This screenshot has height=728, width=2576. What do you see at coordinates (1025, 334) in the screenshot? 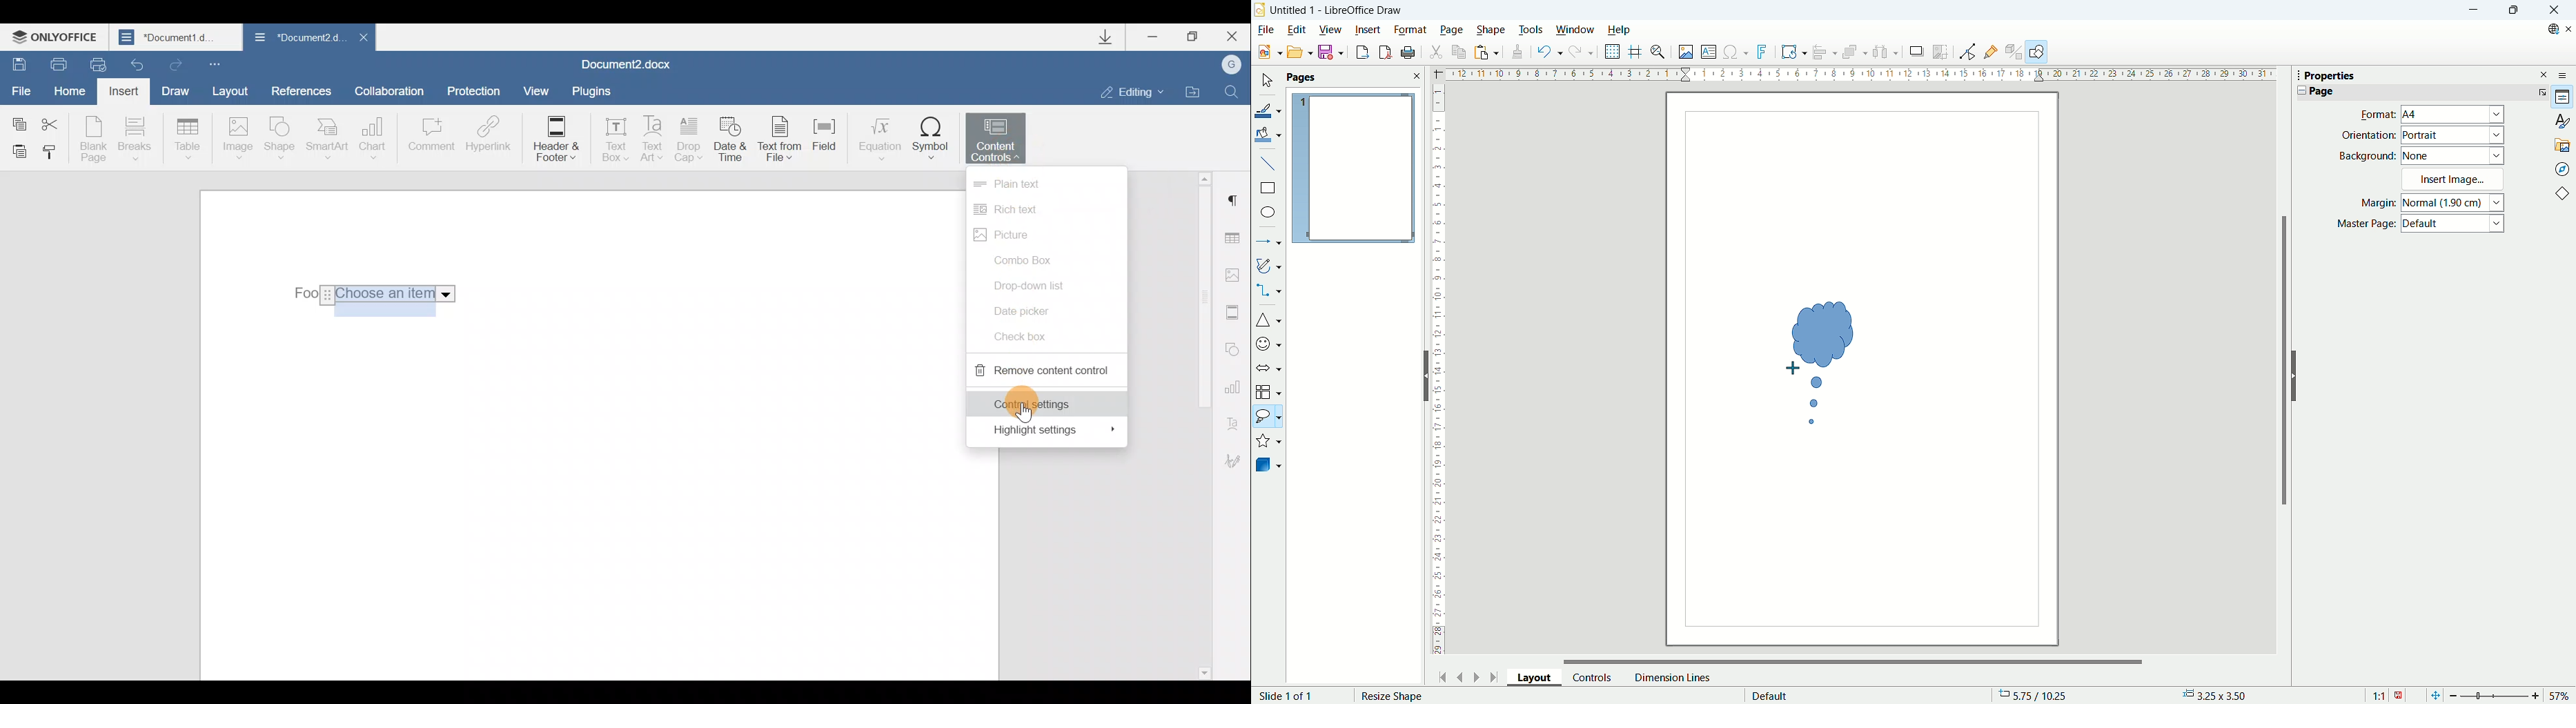
I see `Checkbox` at bounding box center [1025, 334].